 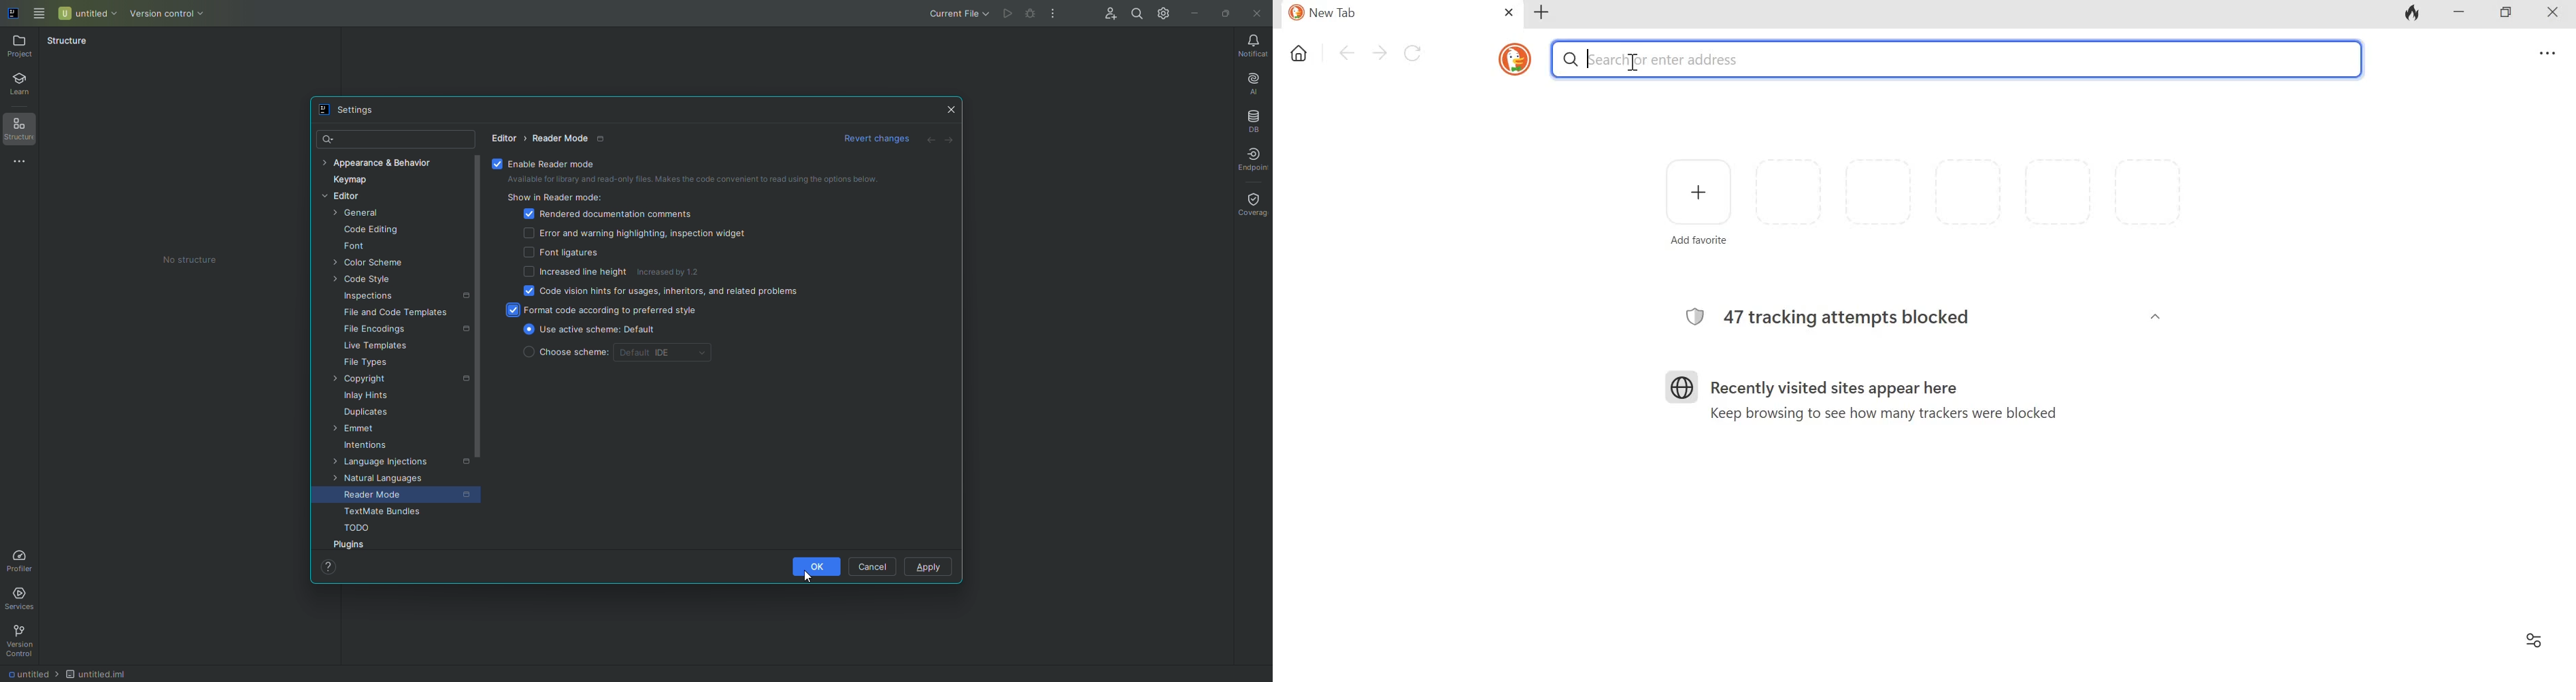 What do you see at coordinates (1347, 52) in the screenshot?
I see `Go back one page` at bounding box center [1347, 52].